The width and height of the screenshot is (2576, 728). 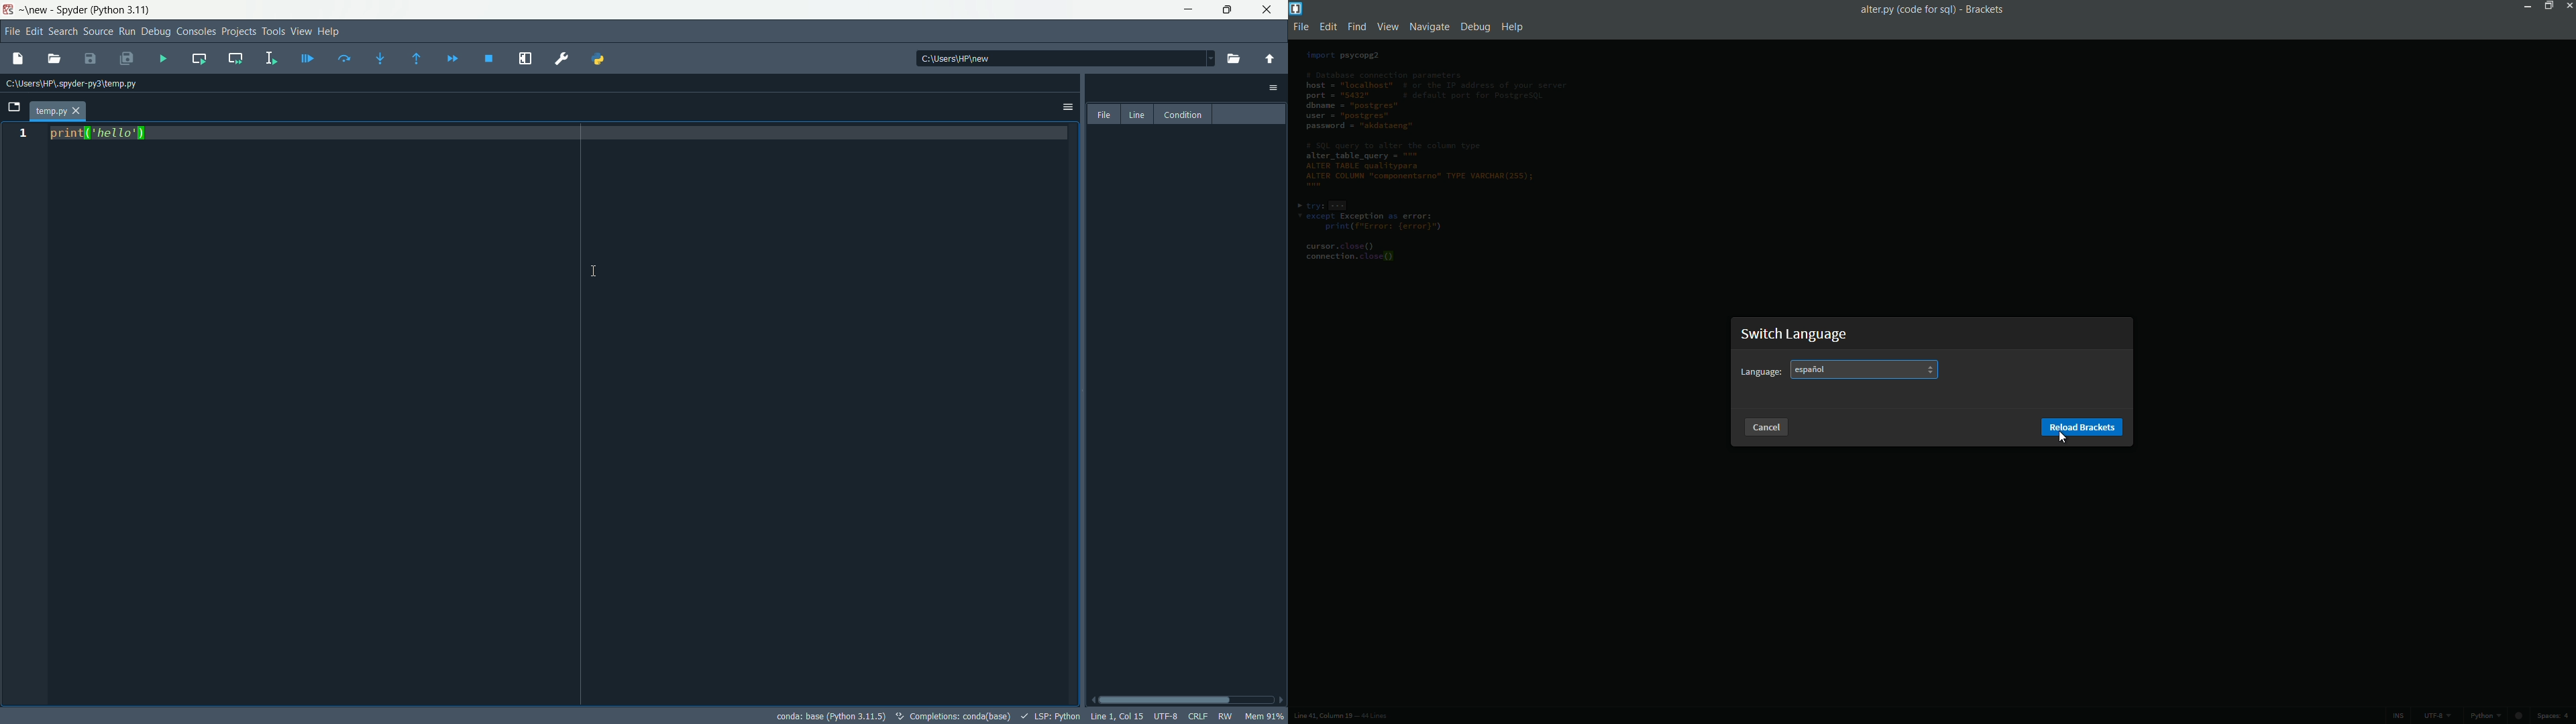 What do you see at coordinates (599, 60) in the screenshot?
I see `python path manager` at bounding box center [599, 60].